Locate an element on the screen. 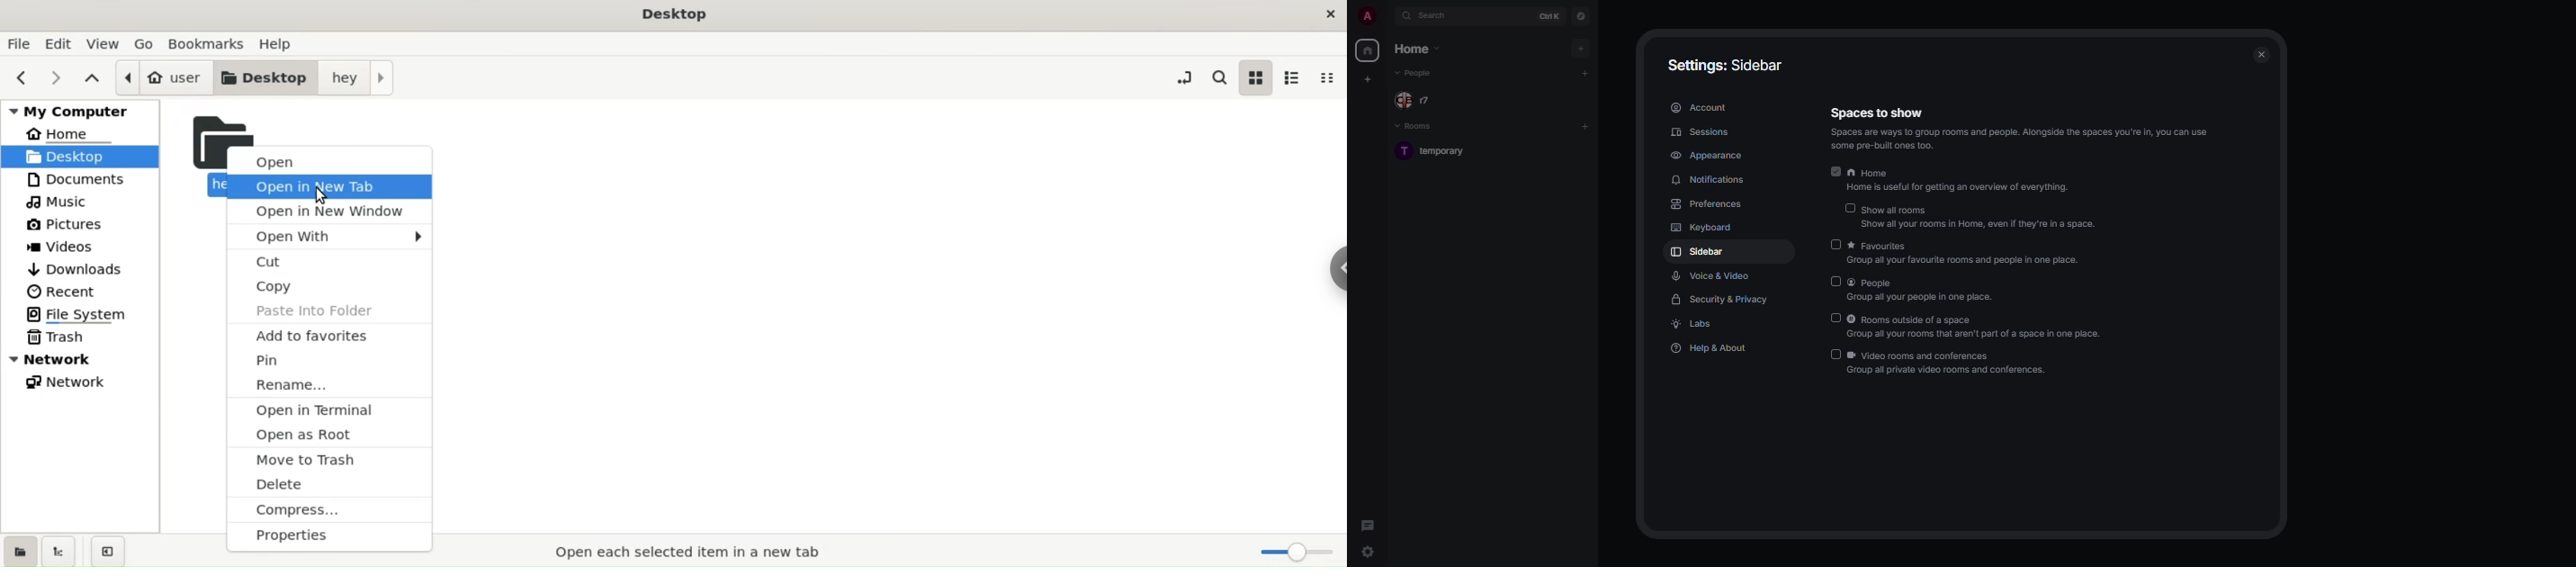 Image resolution: width=2576 pixels, height=588 pixels. Spaces are ways to group rooms and people. Alongside the Spaces you're in, you can use. some pre-built ones too. is located at coordinates (2021, 139).